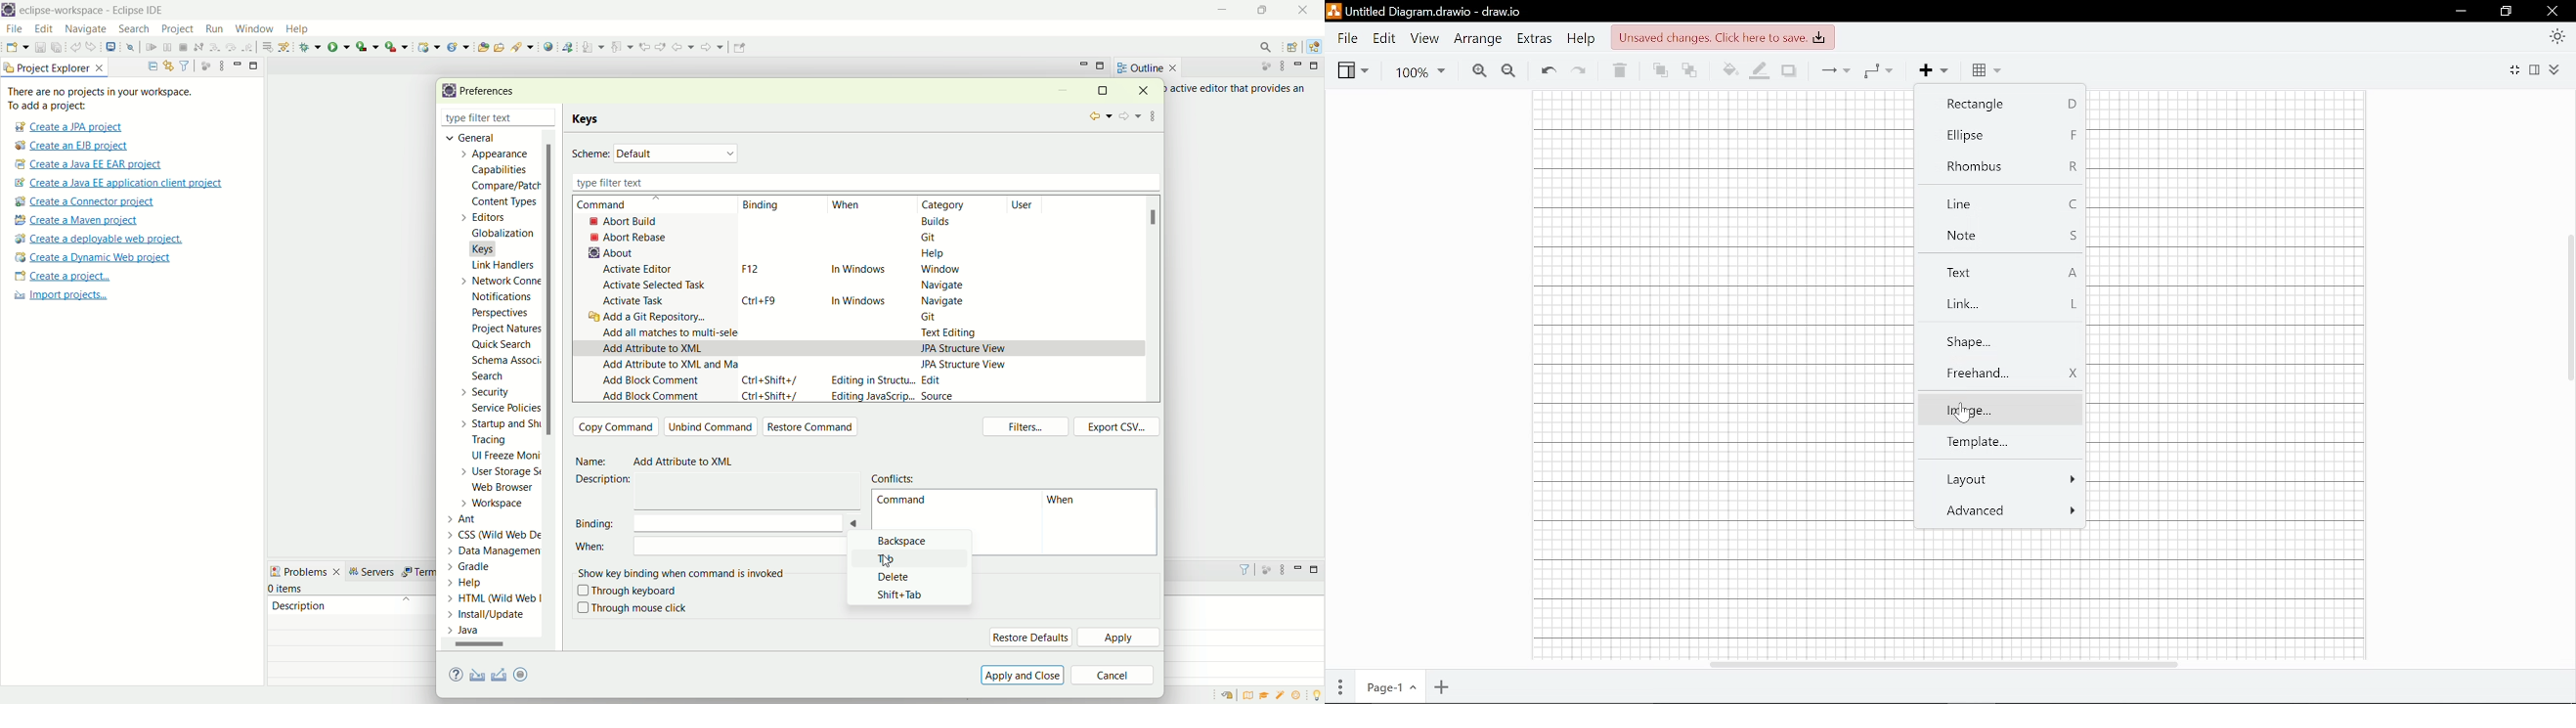  Describe the element at coordinates (1317, 694) in the screenshot. I see `tip of the day` at that location.